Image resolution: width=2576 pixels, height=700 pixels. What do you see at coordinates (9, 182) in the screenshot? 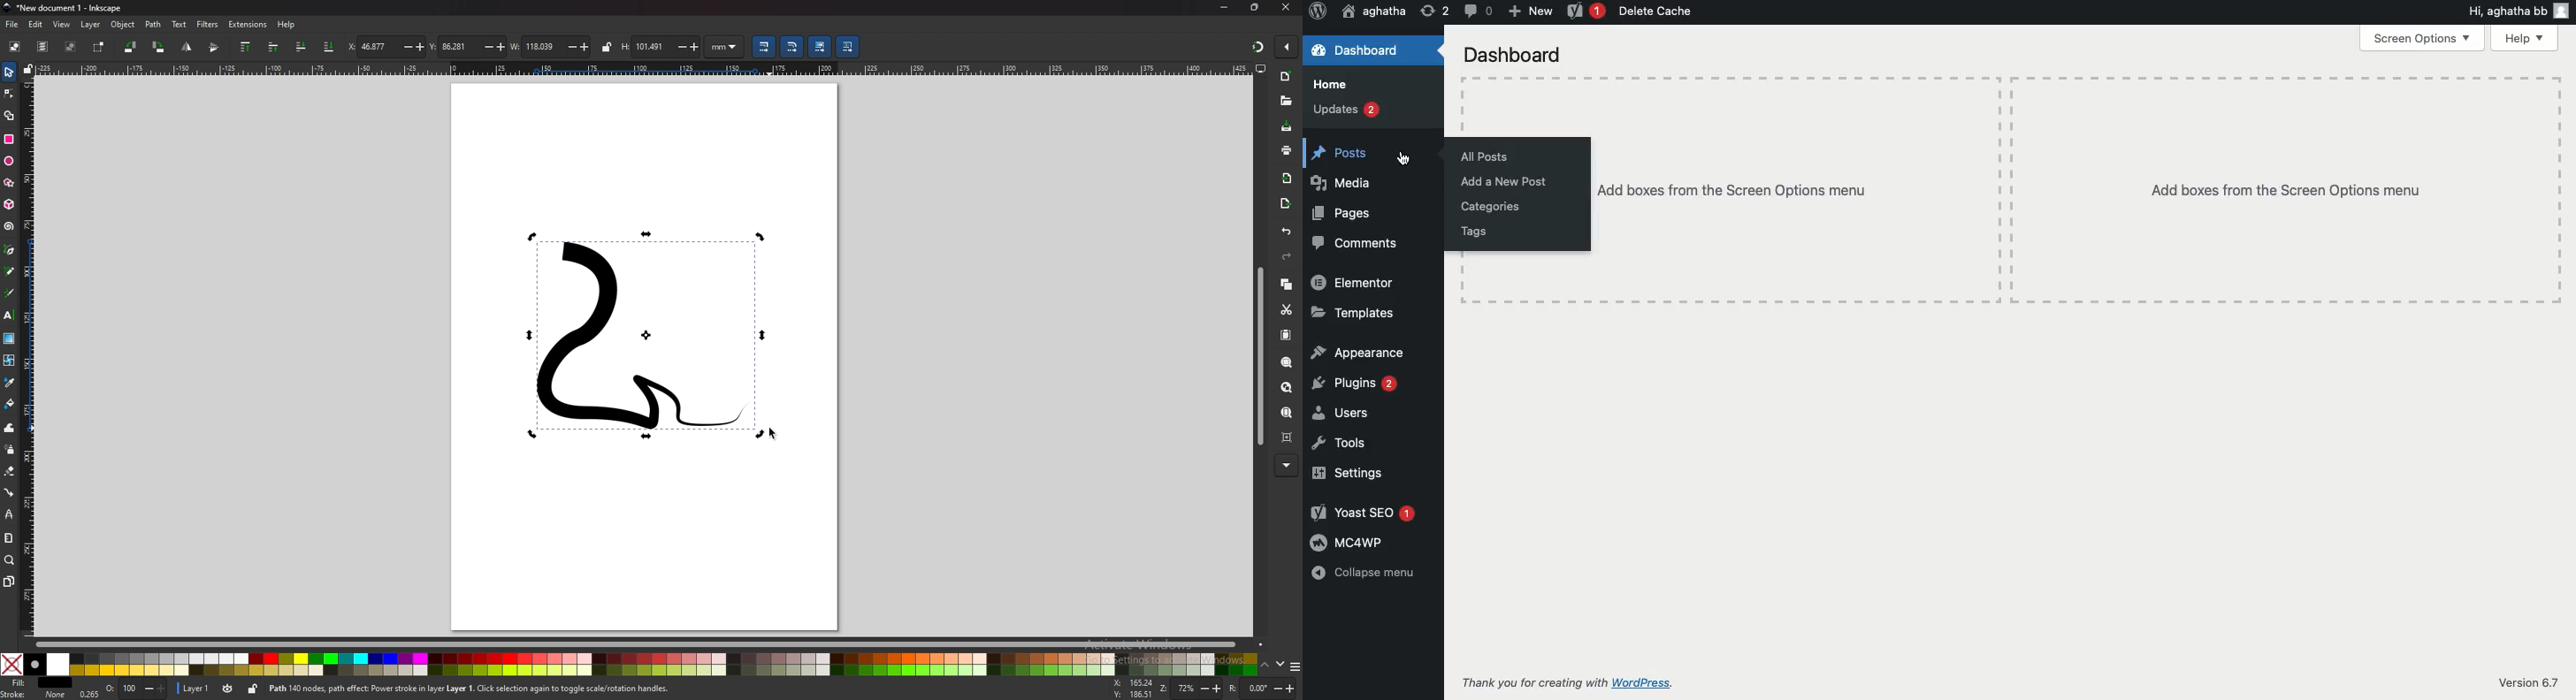
I see `stars and polygons` at bounding box center [9, 182].